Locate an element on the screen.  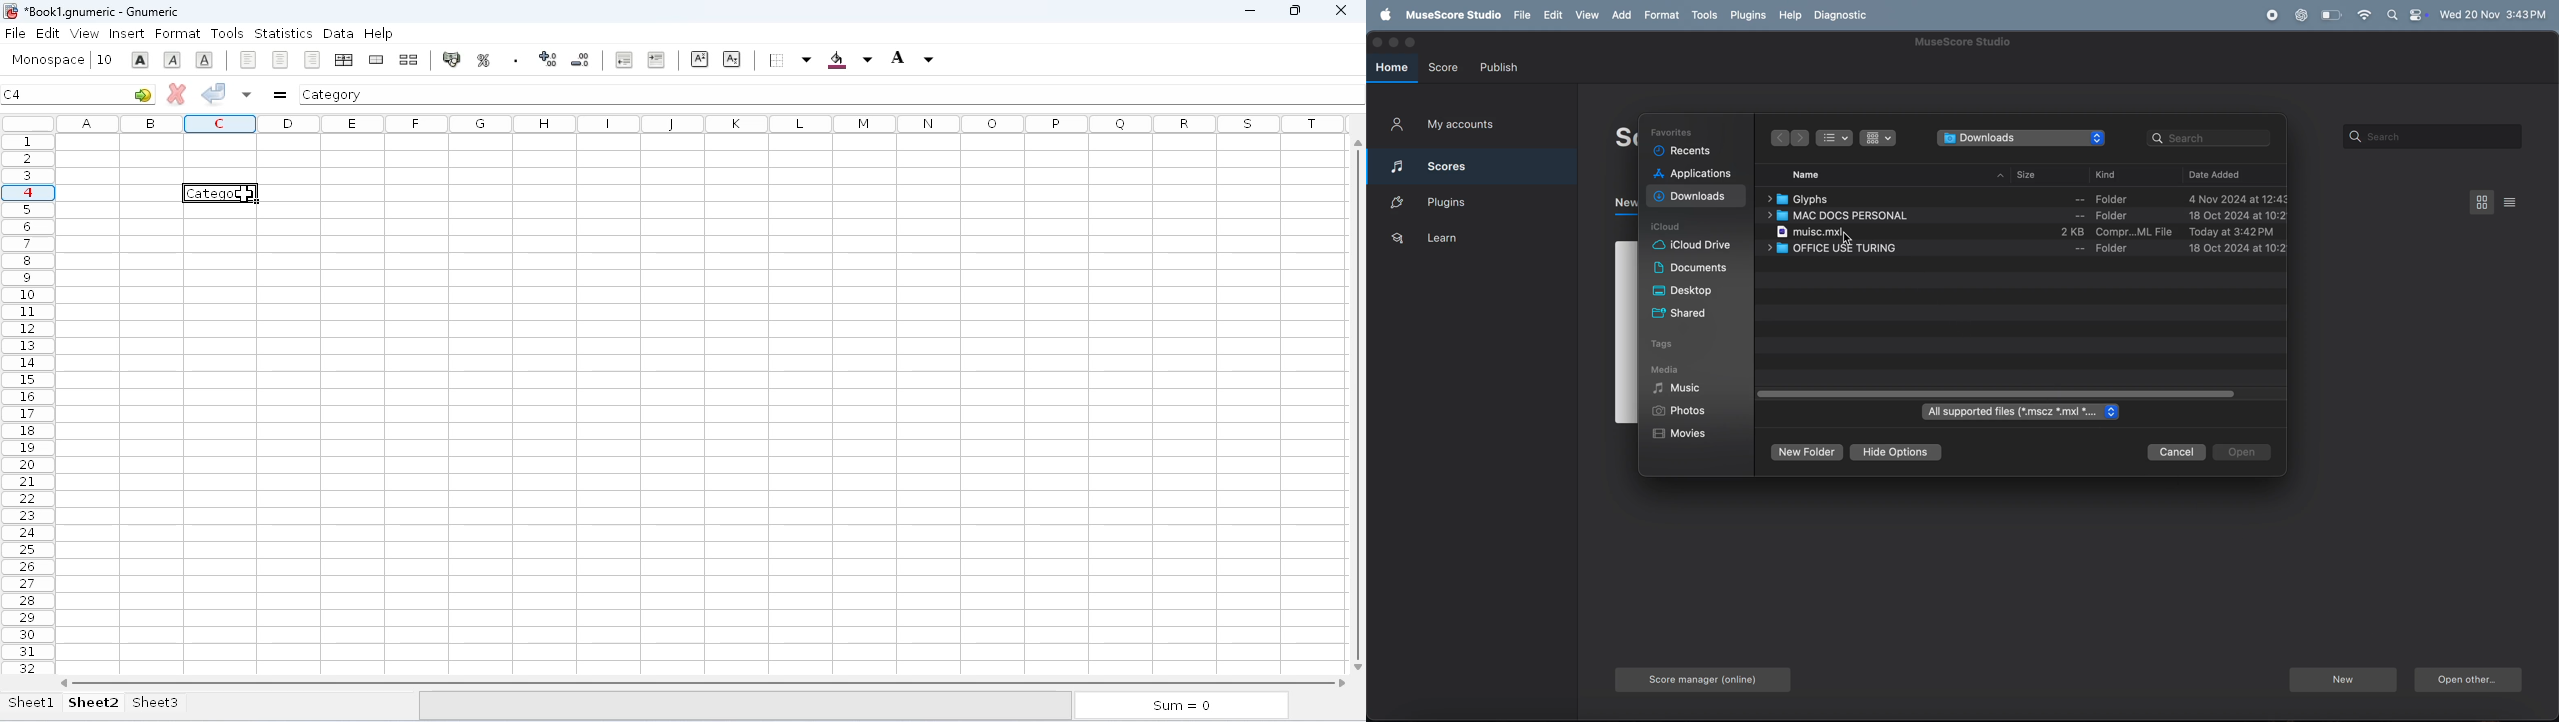
accept change is located at coordinates (214, 92).